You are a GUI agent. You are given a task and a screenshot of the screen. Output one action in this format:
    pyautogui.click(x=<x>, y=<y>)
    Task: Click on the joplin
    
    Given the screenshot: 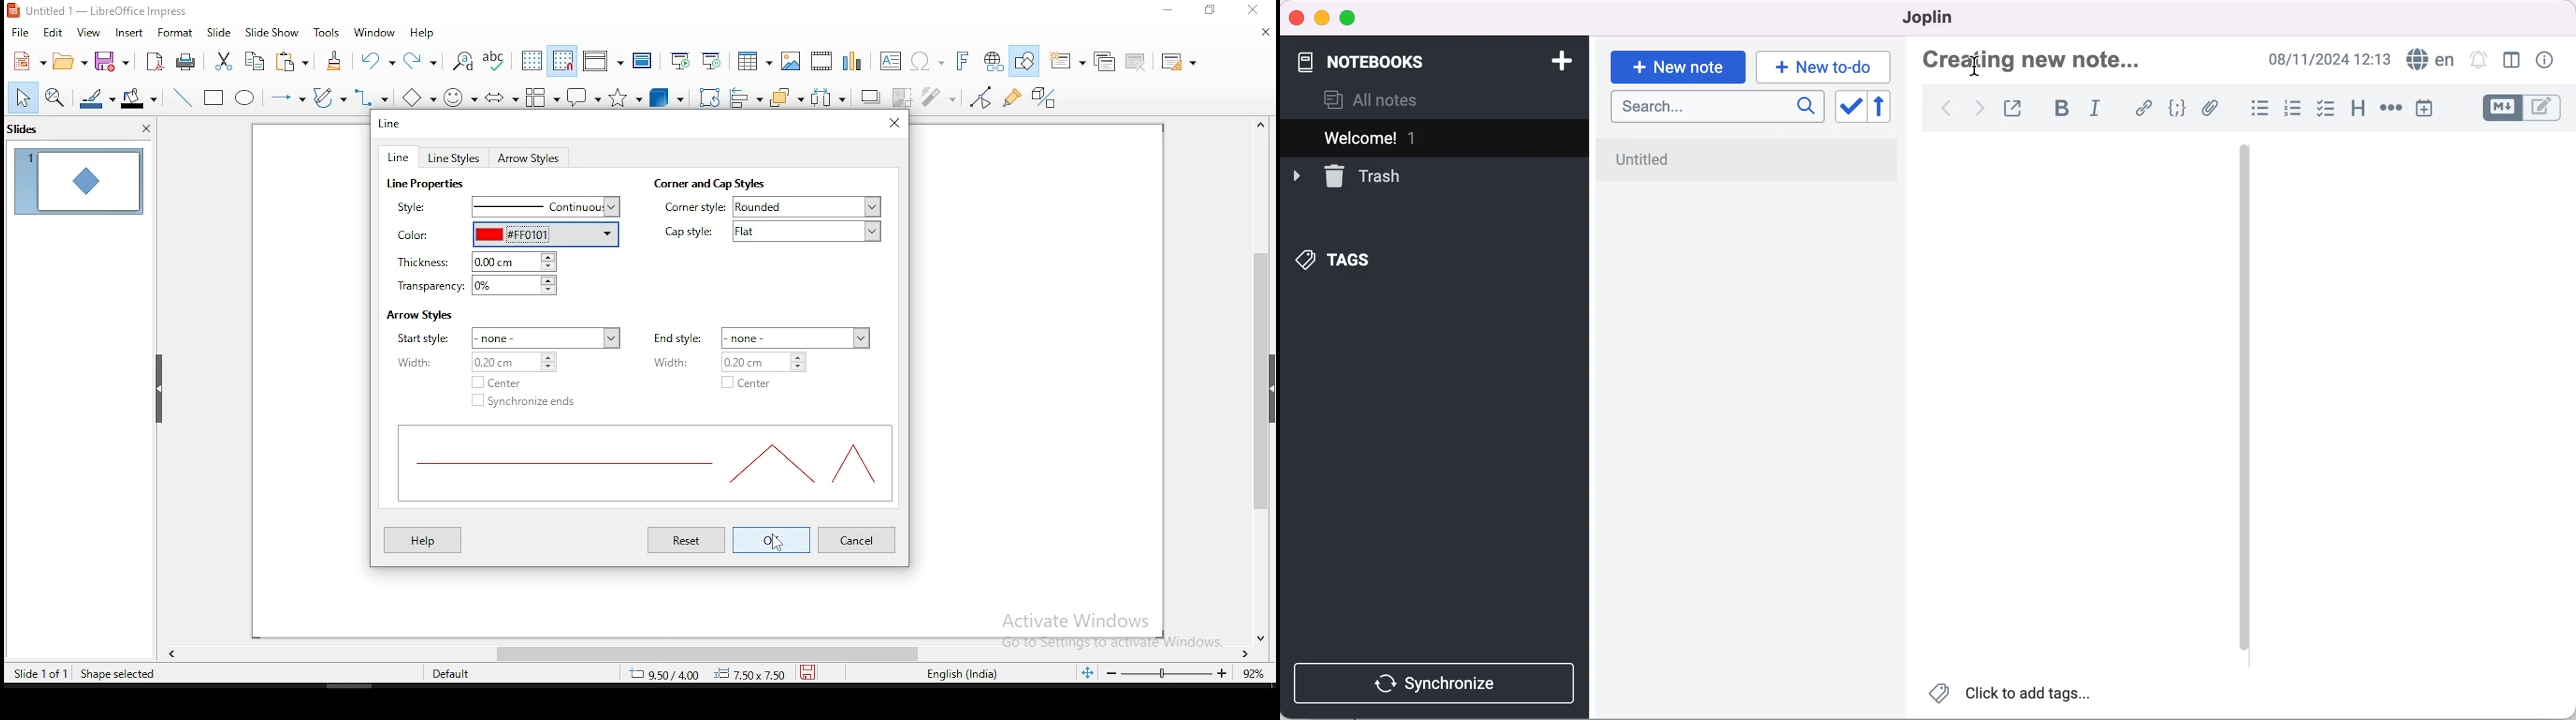 What is the action you would take?
    pyautogui.click(x=1937, y=18)
    